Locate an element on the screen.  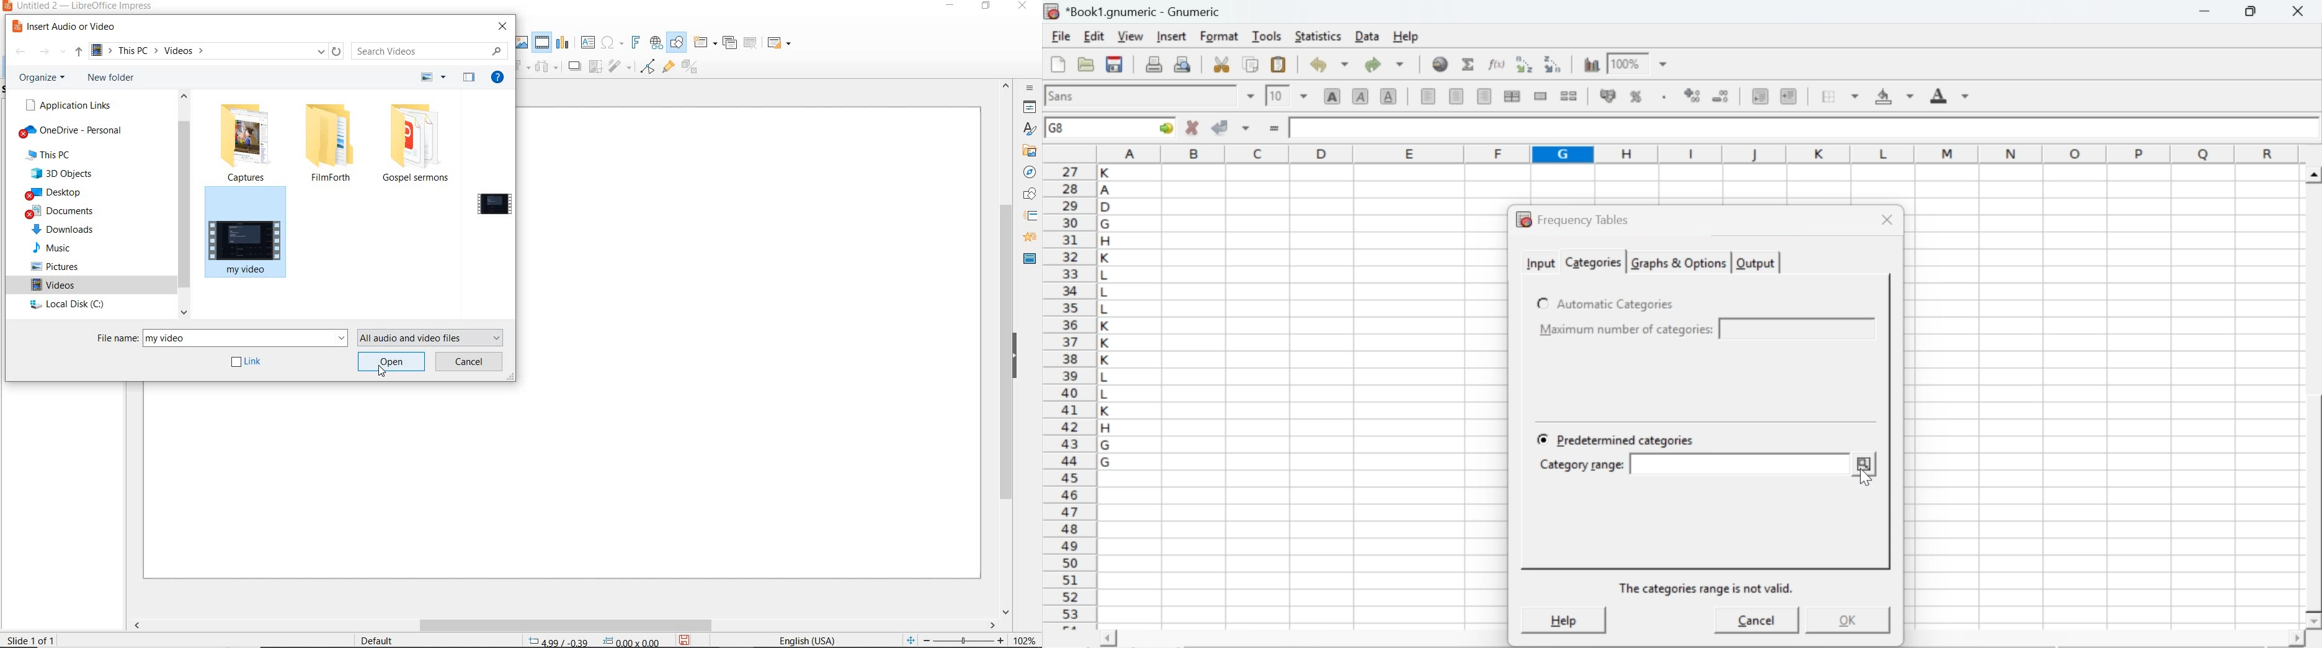
 is located at coordinates (587, 43).